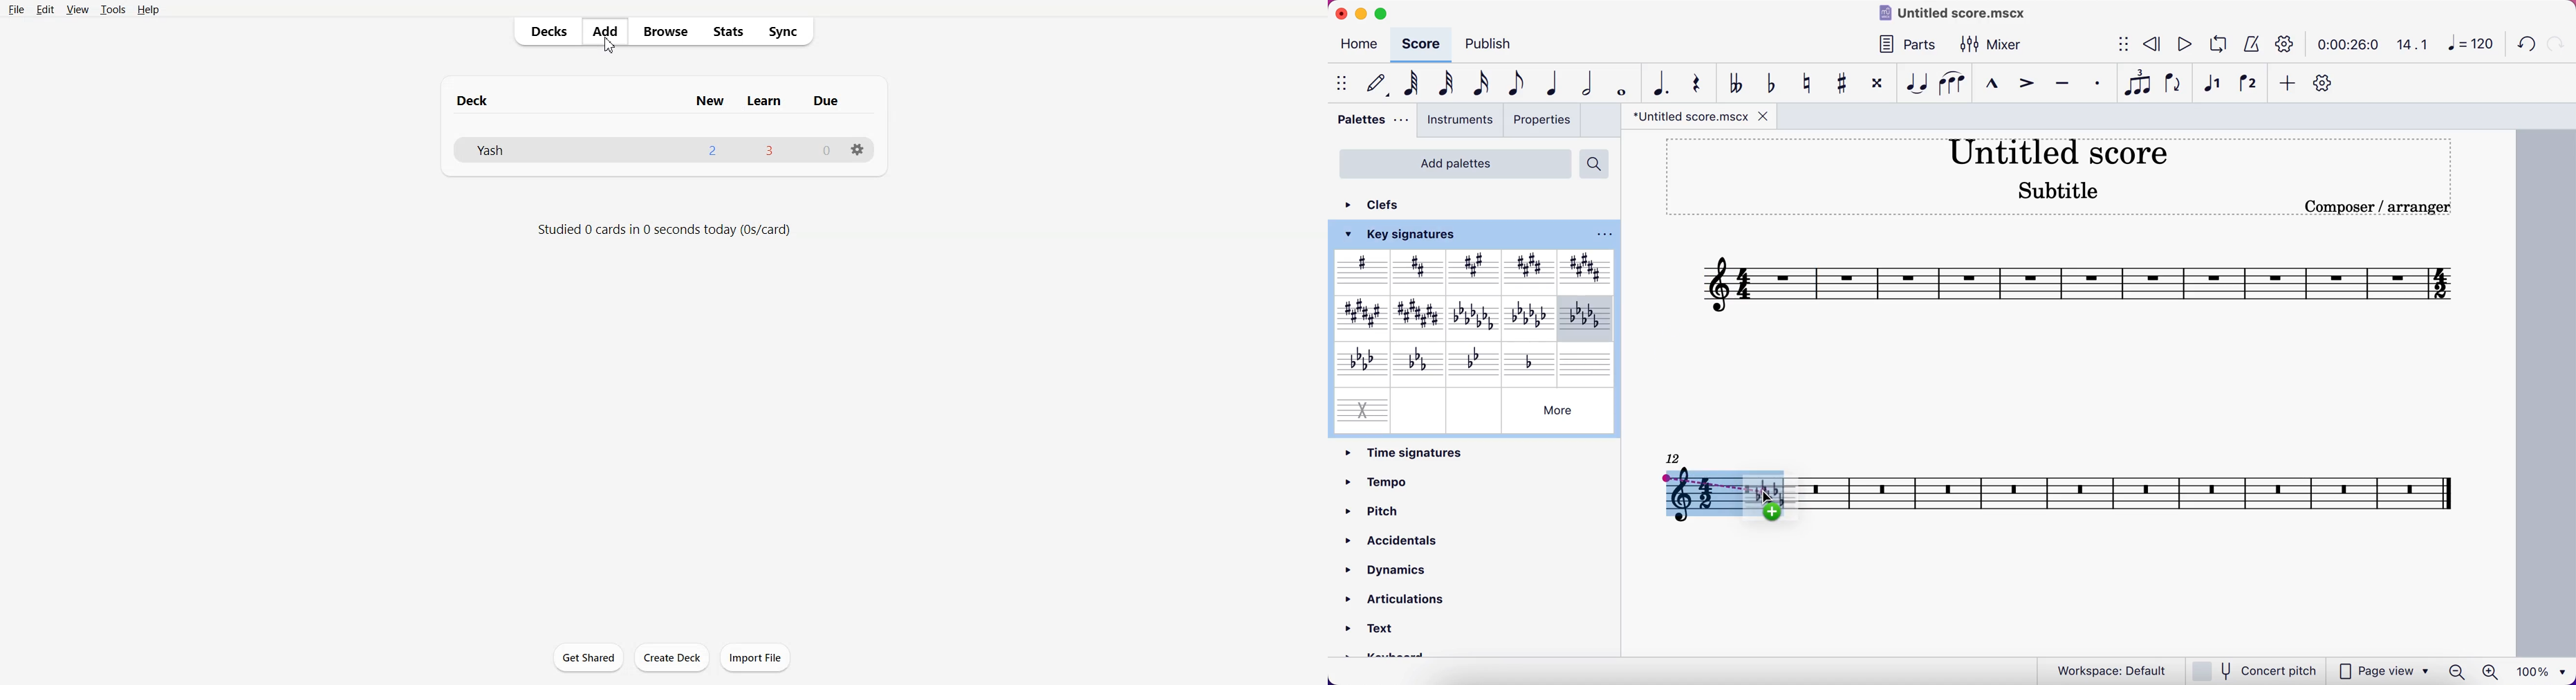  What do you see at coordinates (1418, 270) in the screenshot?
I see `D major` at bounding box center [1418, 270].